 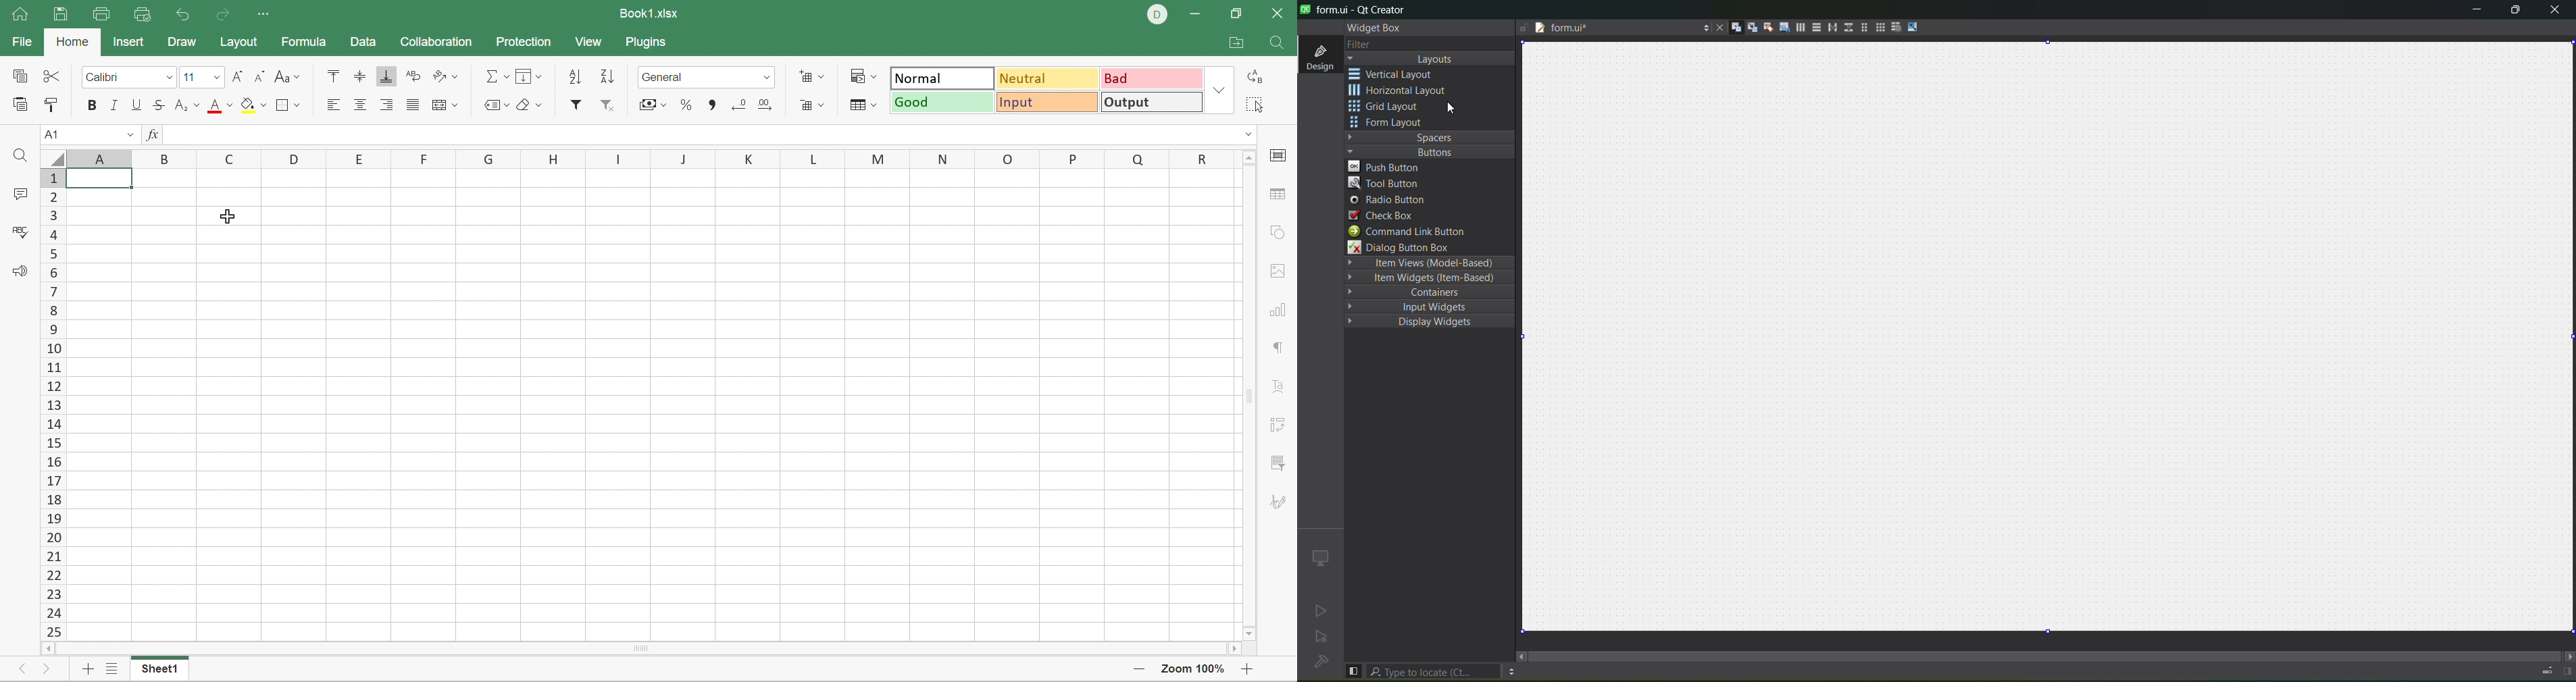 I want to click on Align Left, so click(x=330, y=105).